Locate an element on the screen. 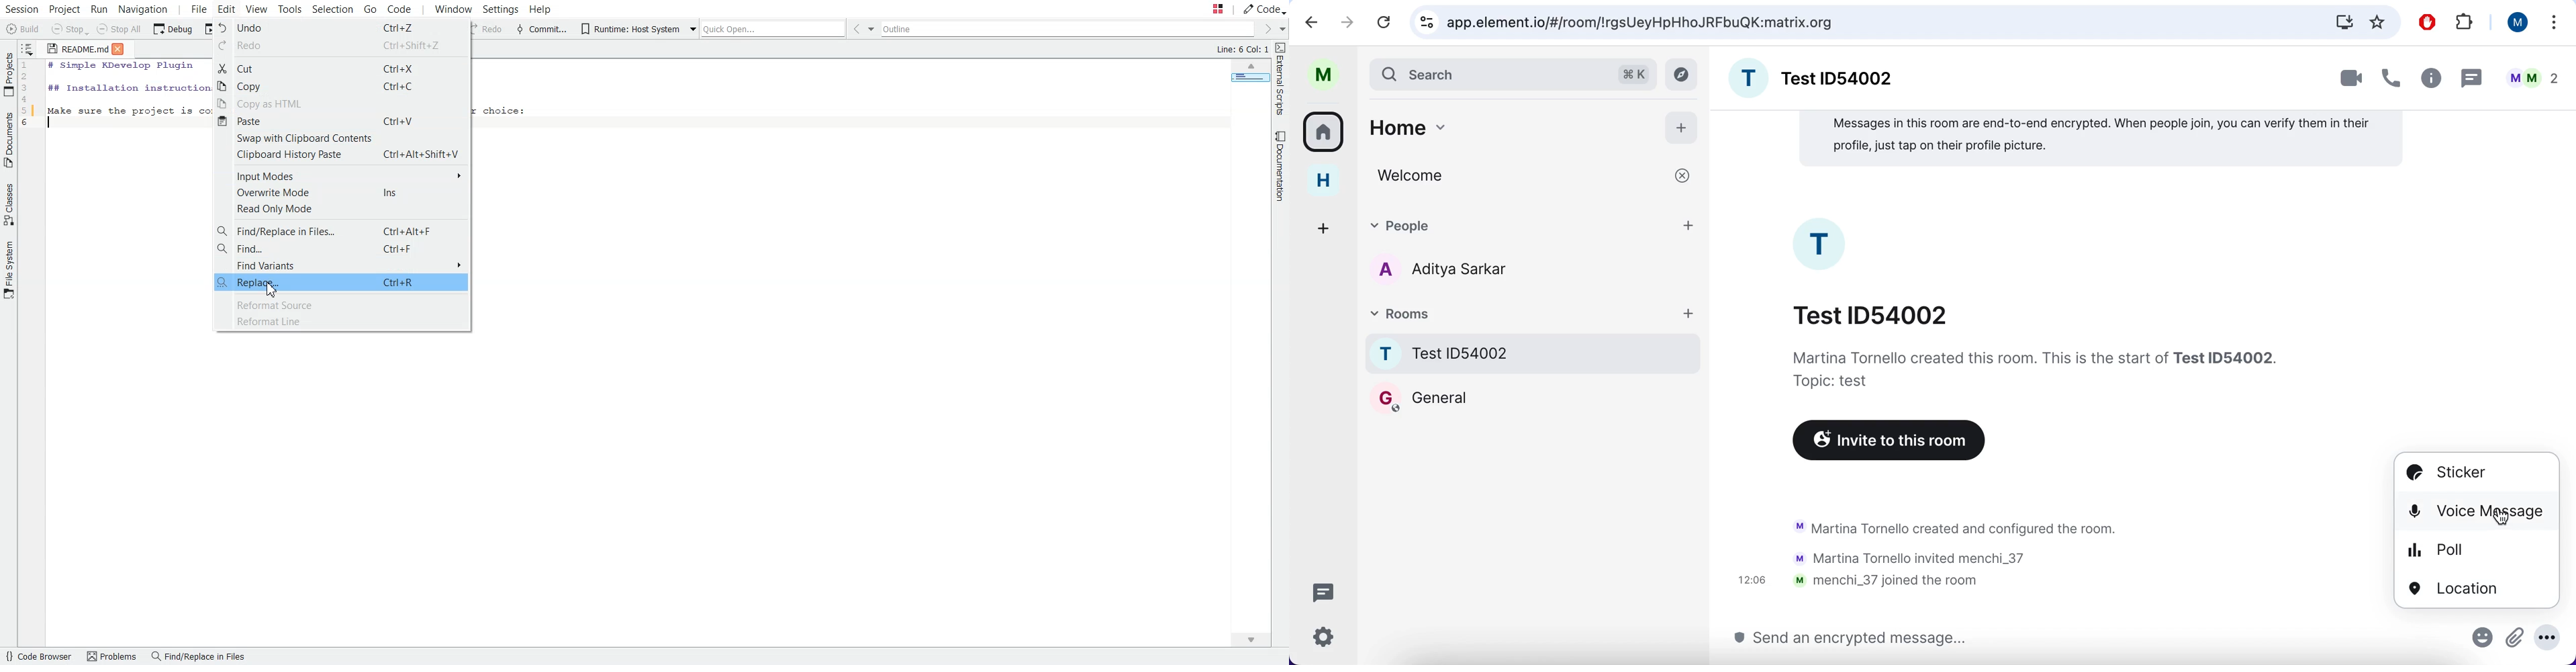 The image size is (2576, 672). command is located at coordinates (1633, 72).